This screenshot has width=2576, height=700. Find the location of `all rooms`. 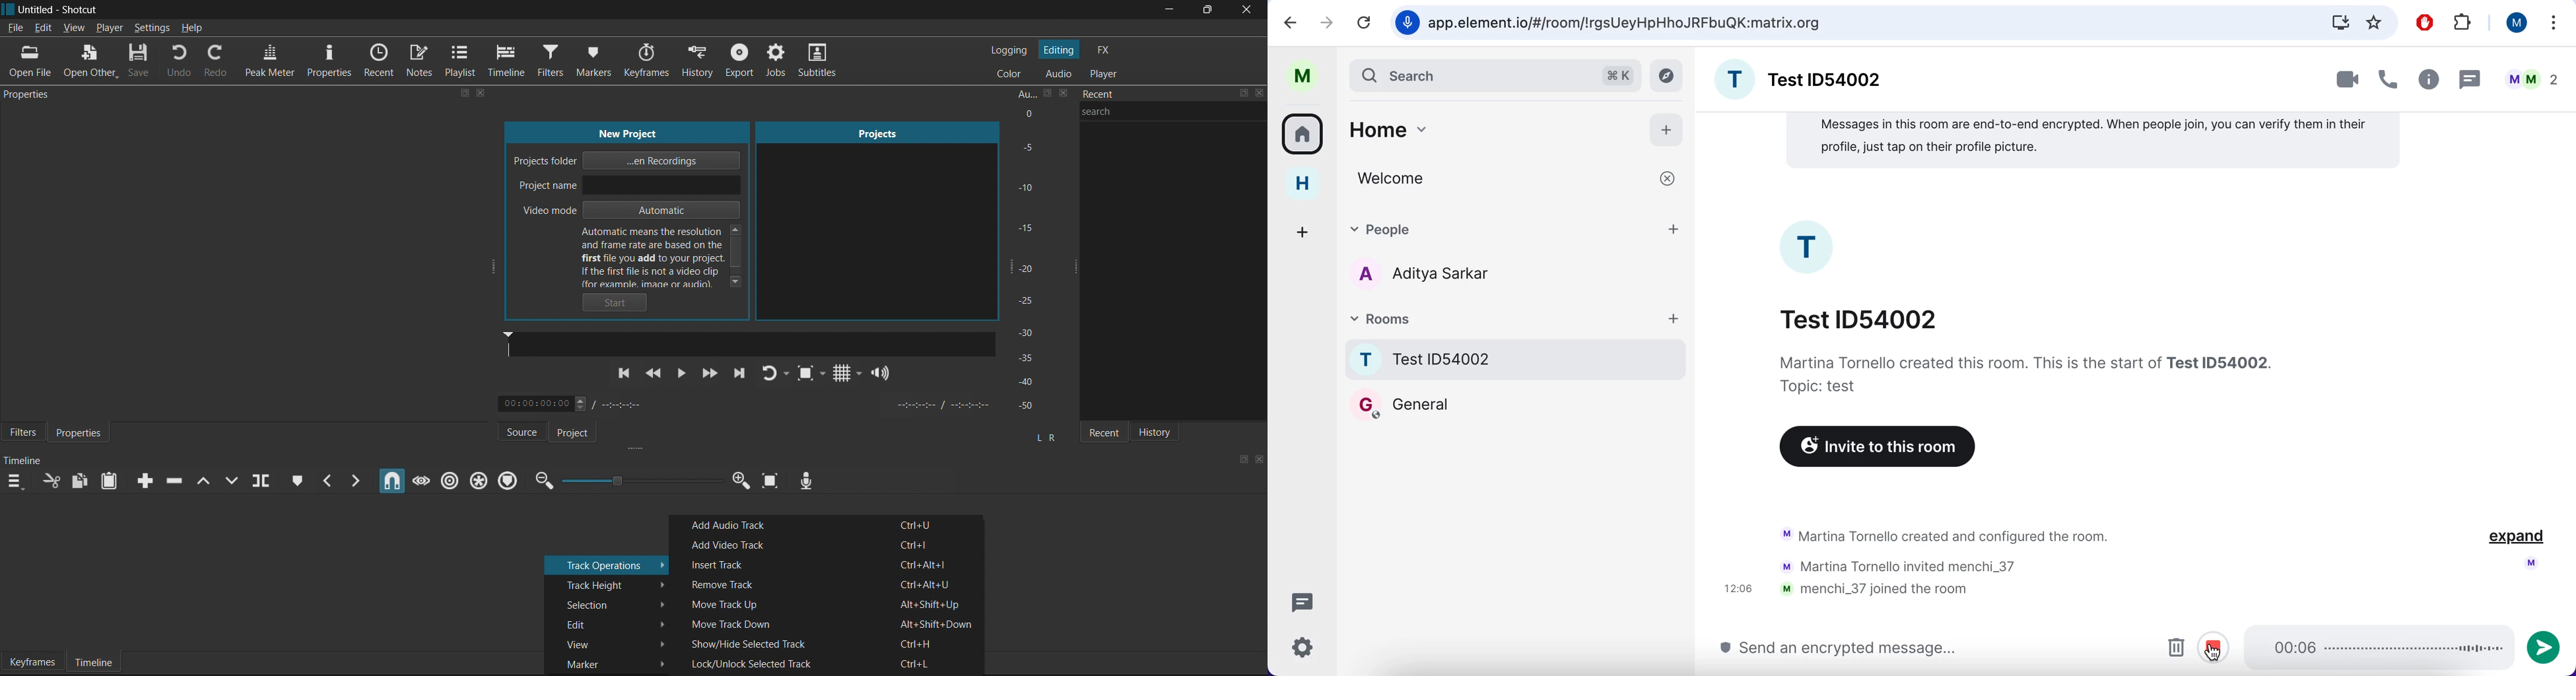

all rooms is located at coordinates (1303, 138).